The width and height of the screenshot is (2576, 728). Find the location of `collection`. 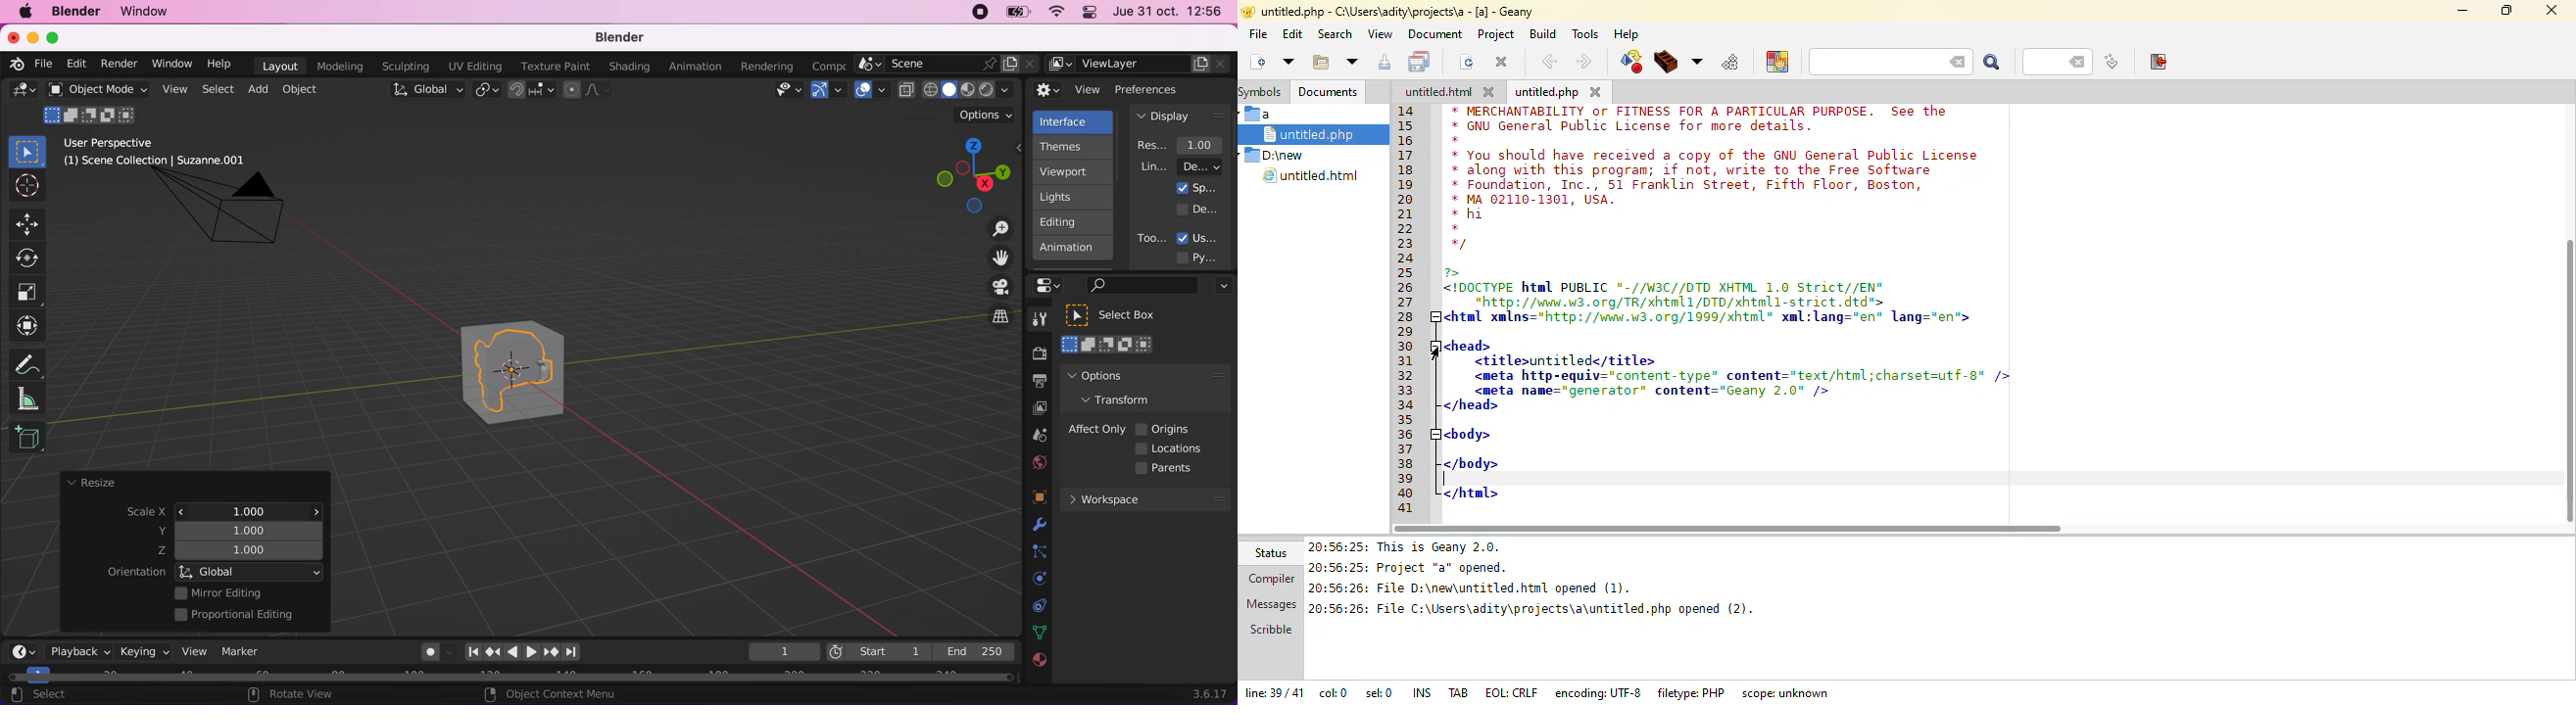

collection is located at coordinates (1037, 606).